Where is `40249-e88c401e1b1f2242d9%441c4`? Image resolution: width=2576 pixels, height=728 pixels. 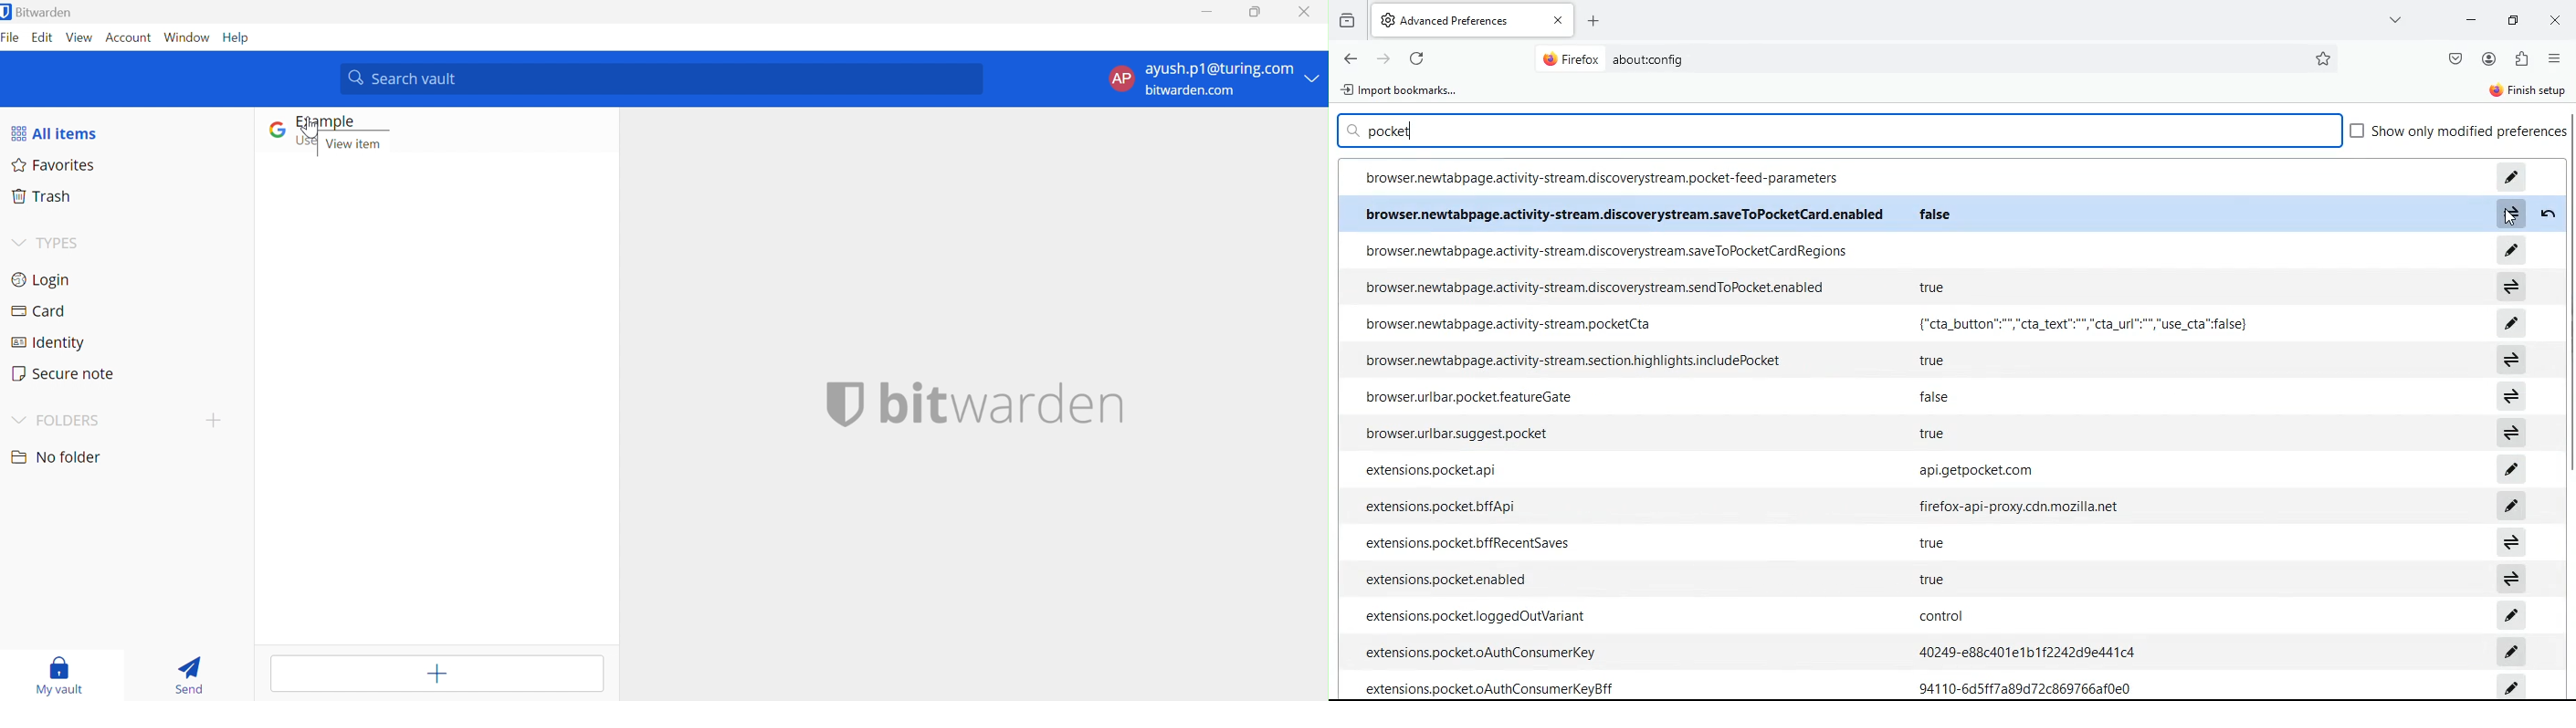 40249-e88c401e1b1f2242d9%441c4 is located at coordinates (2025, 651).